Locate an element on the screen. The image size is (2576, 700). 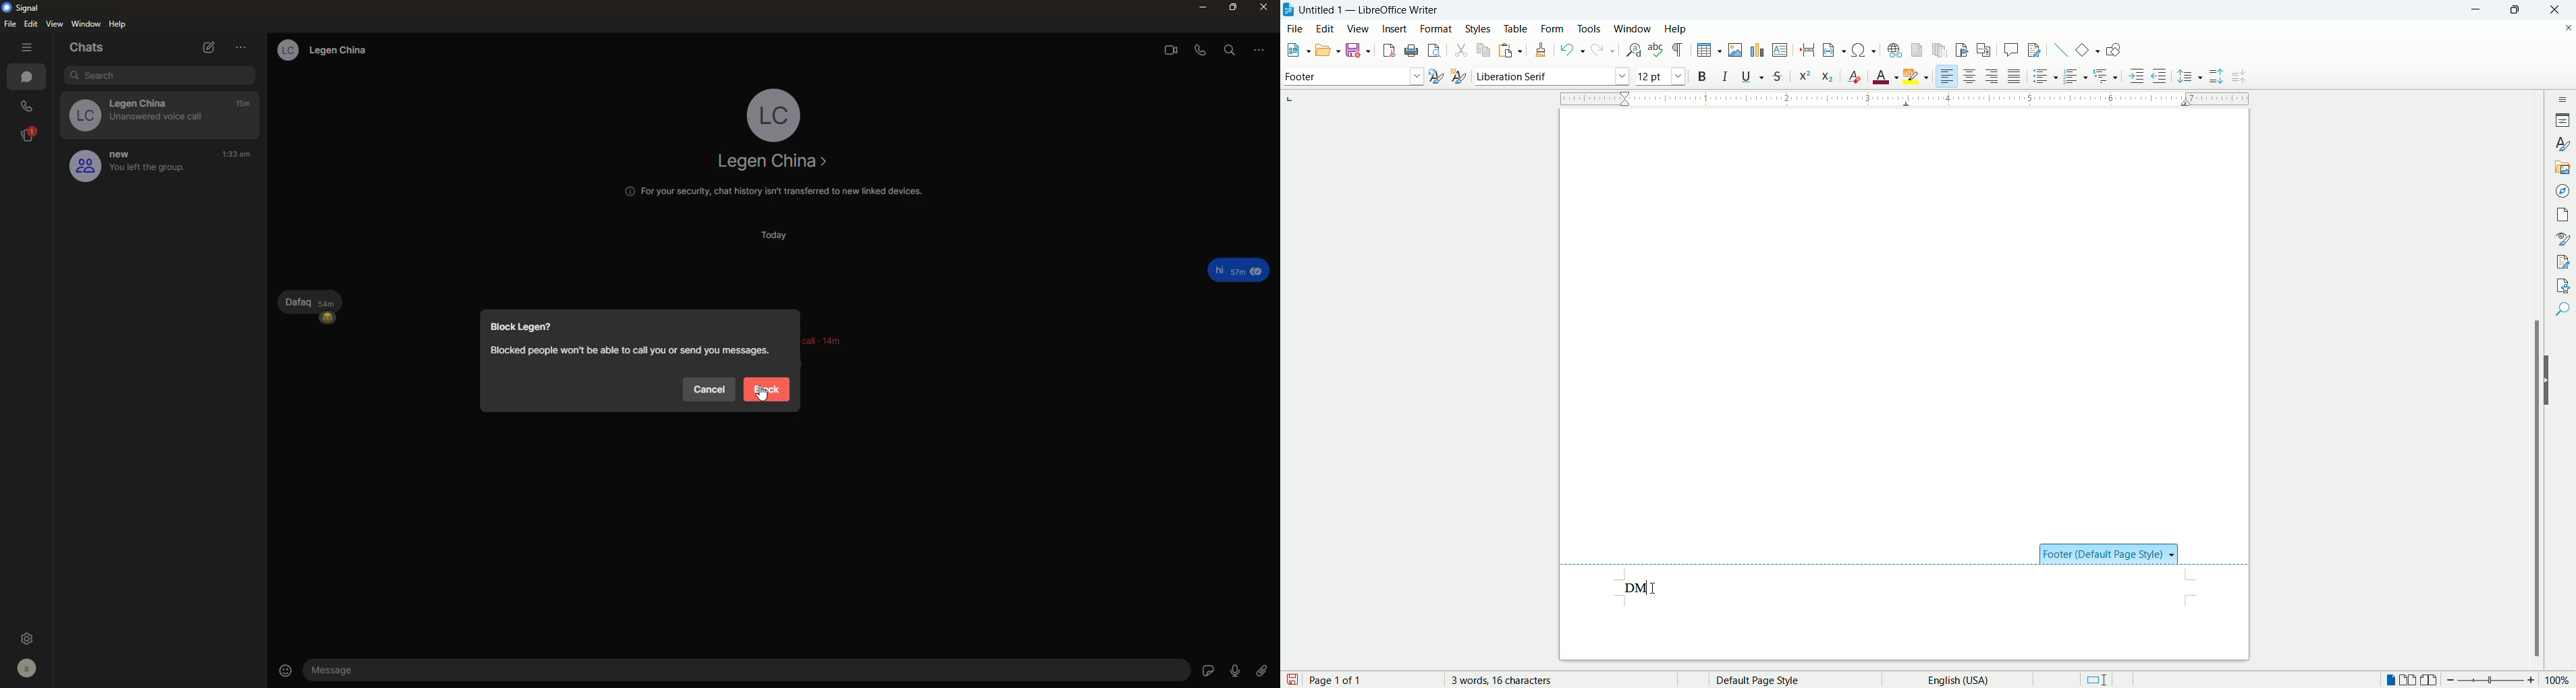
bold is located at coordinates (1702, 76).